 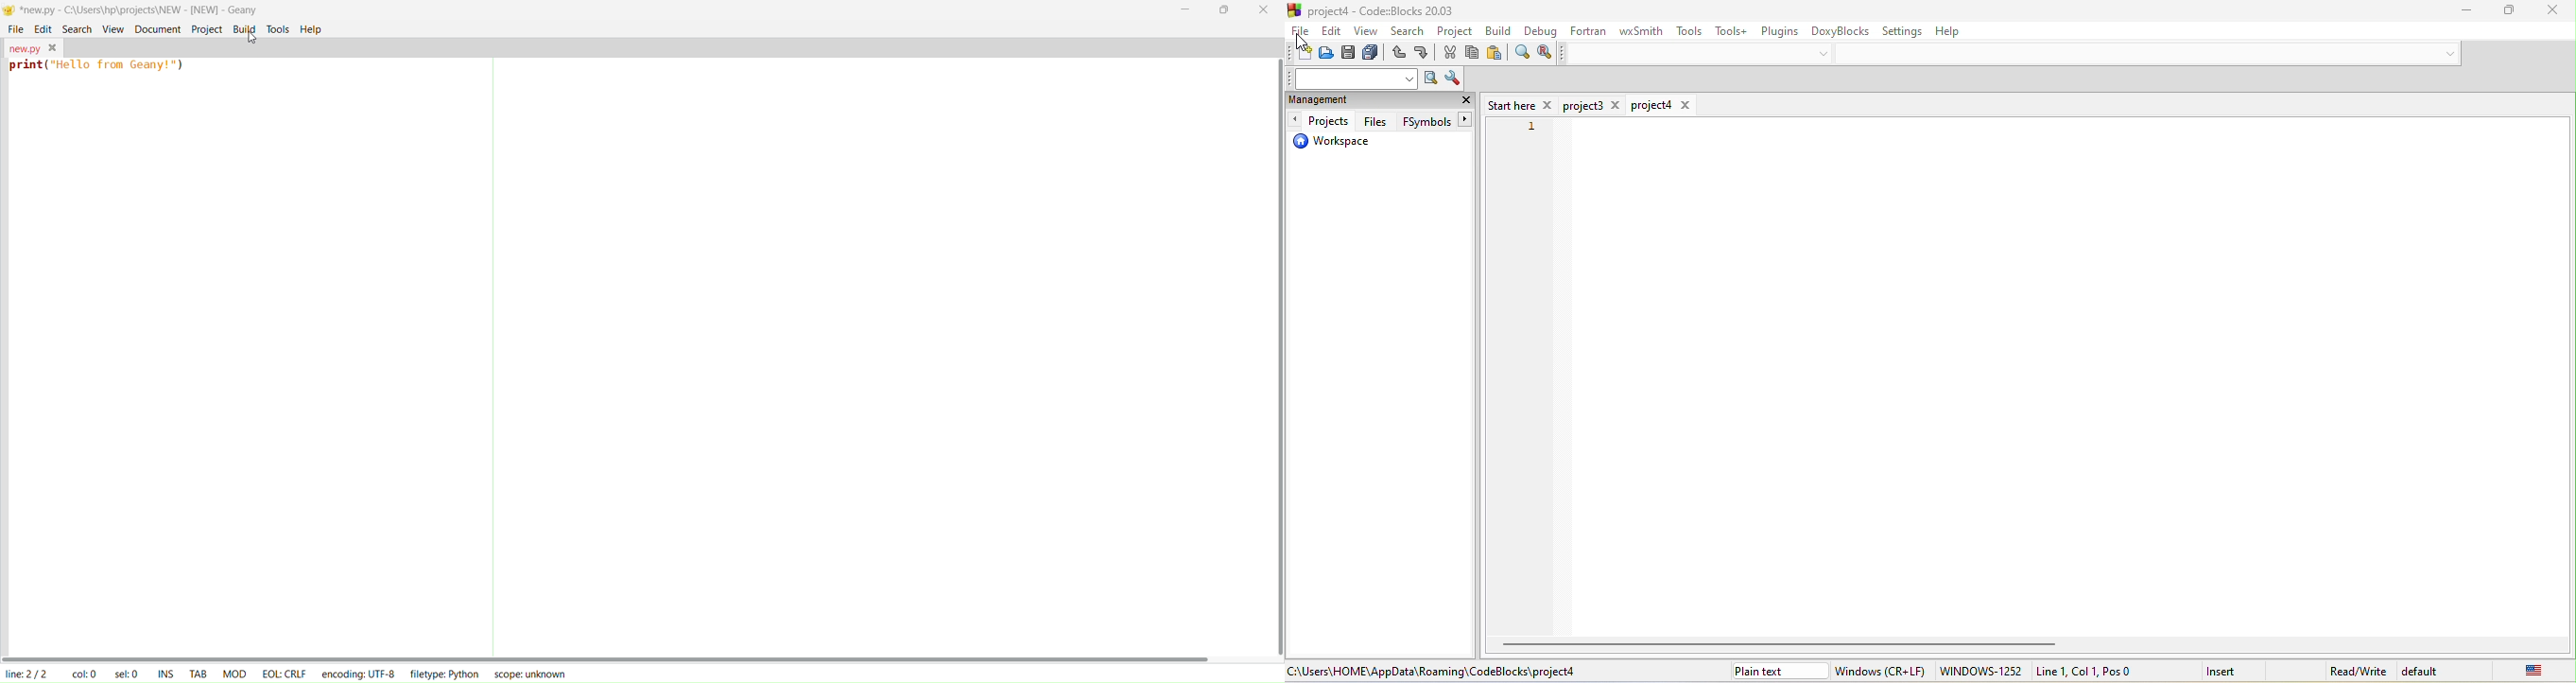 What do you see at coordinates (1409, 33) in the screenshot?
I see `search` at bounding box center [1409, 33].